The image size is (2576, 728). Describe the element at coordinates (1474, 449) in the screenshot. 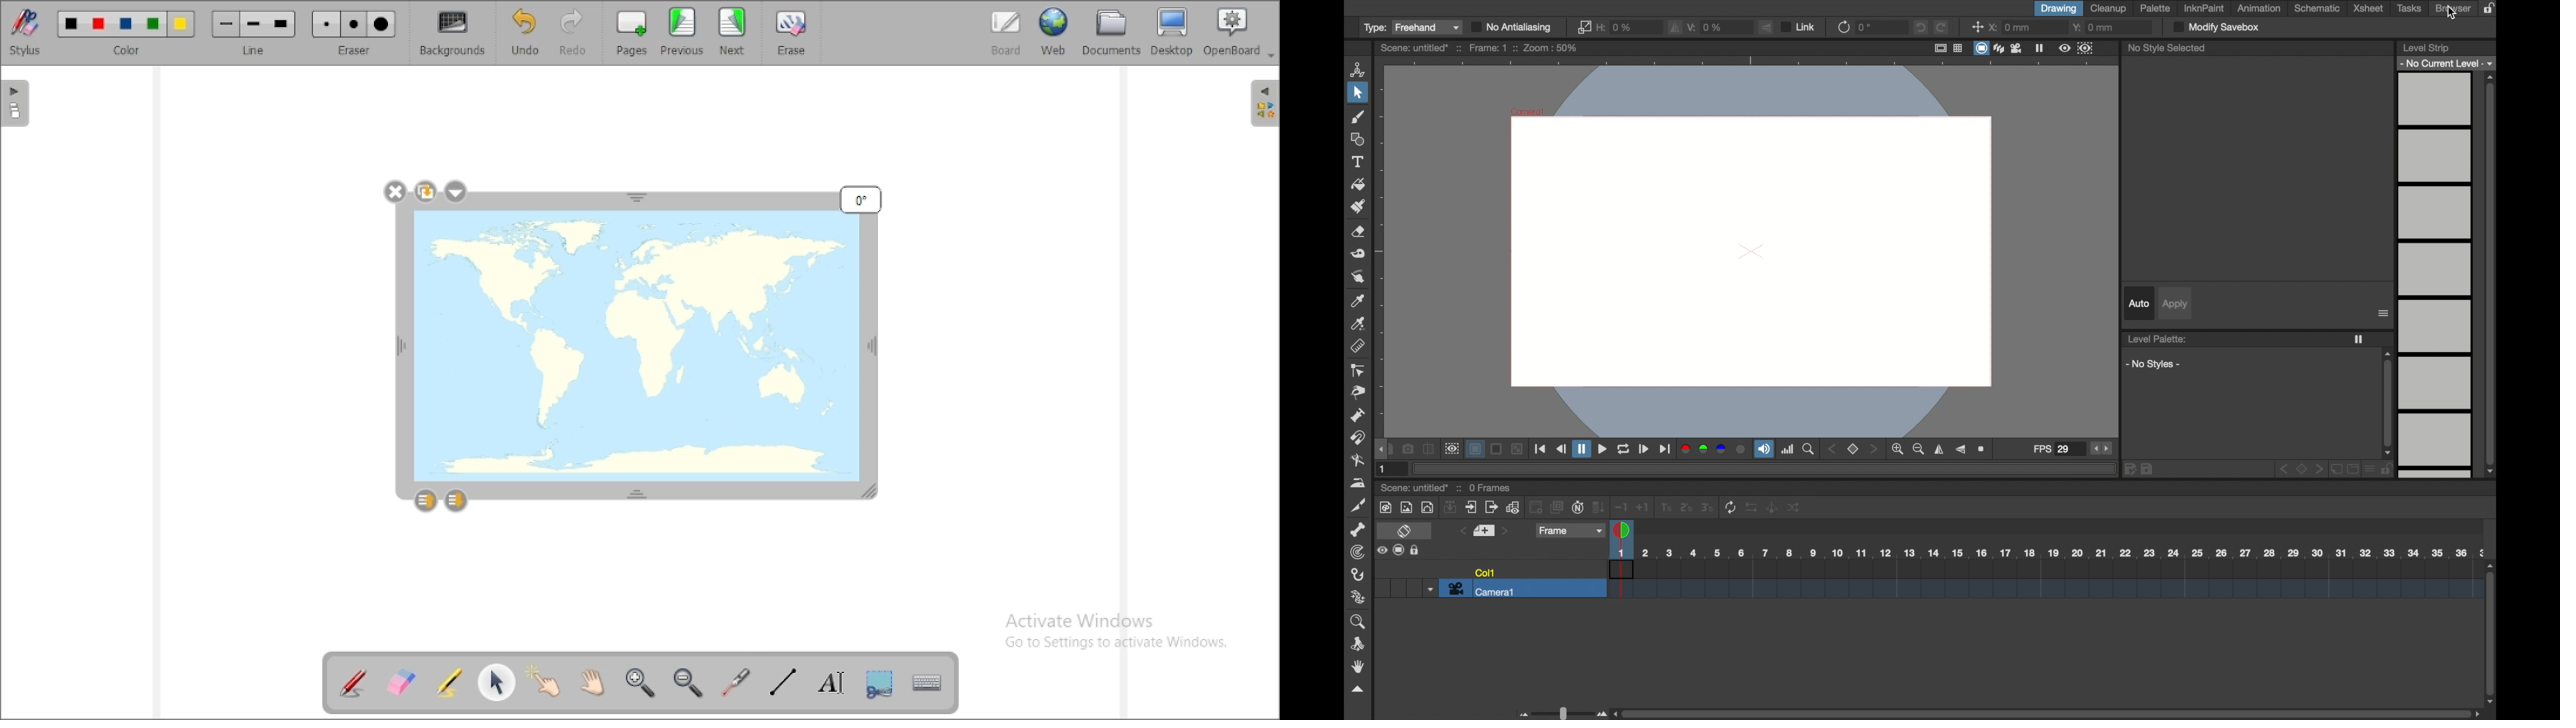

I see `layer` at that location.